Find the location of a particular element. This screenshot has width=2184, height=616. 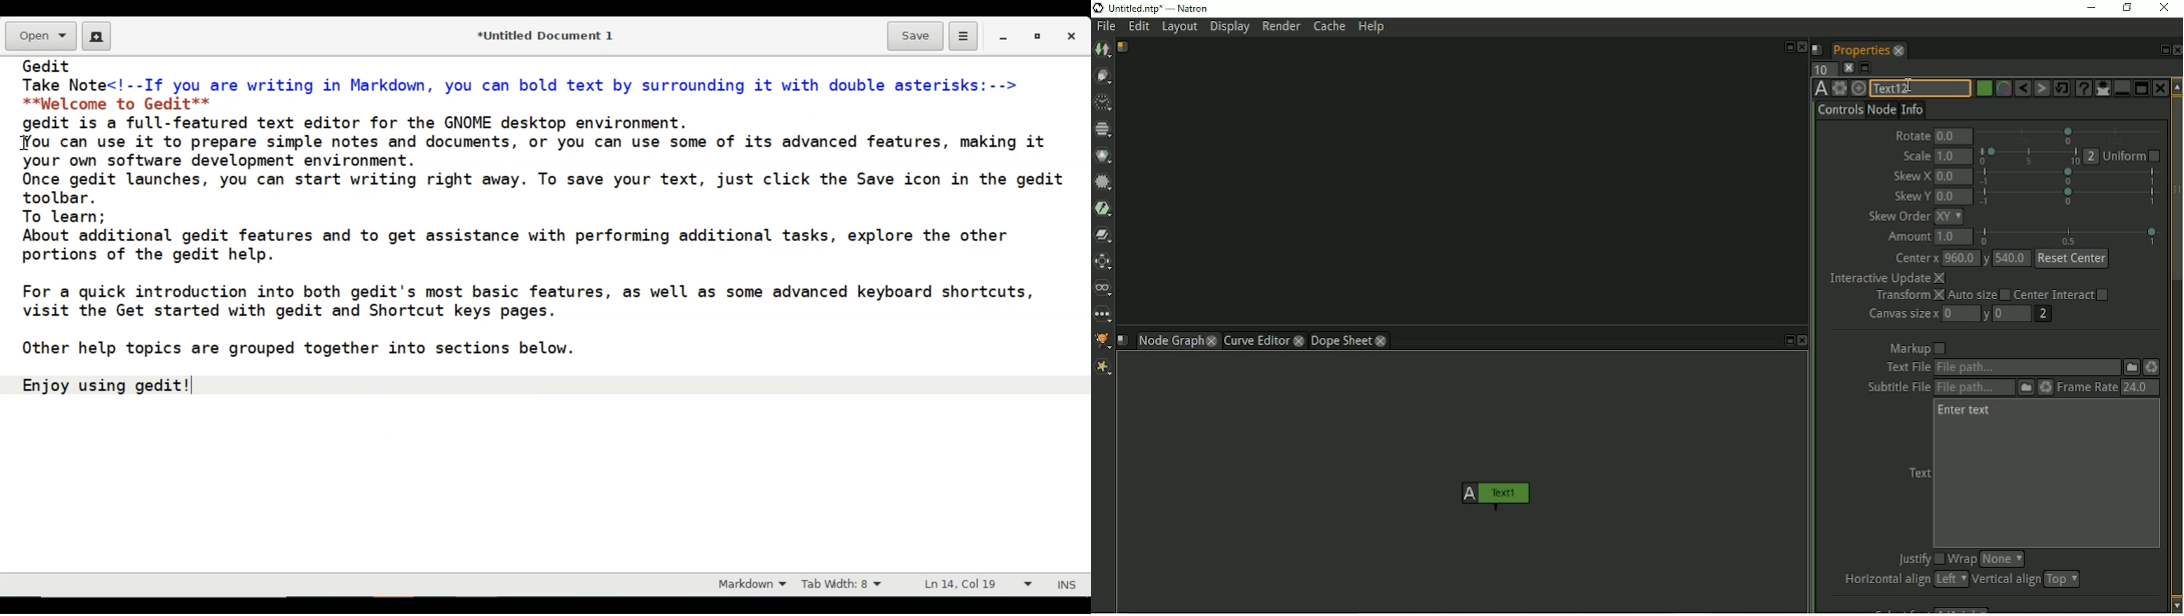

Close is located at coordinates (1074, 36).